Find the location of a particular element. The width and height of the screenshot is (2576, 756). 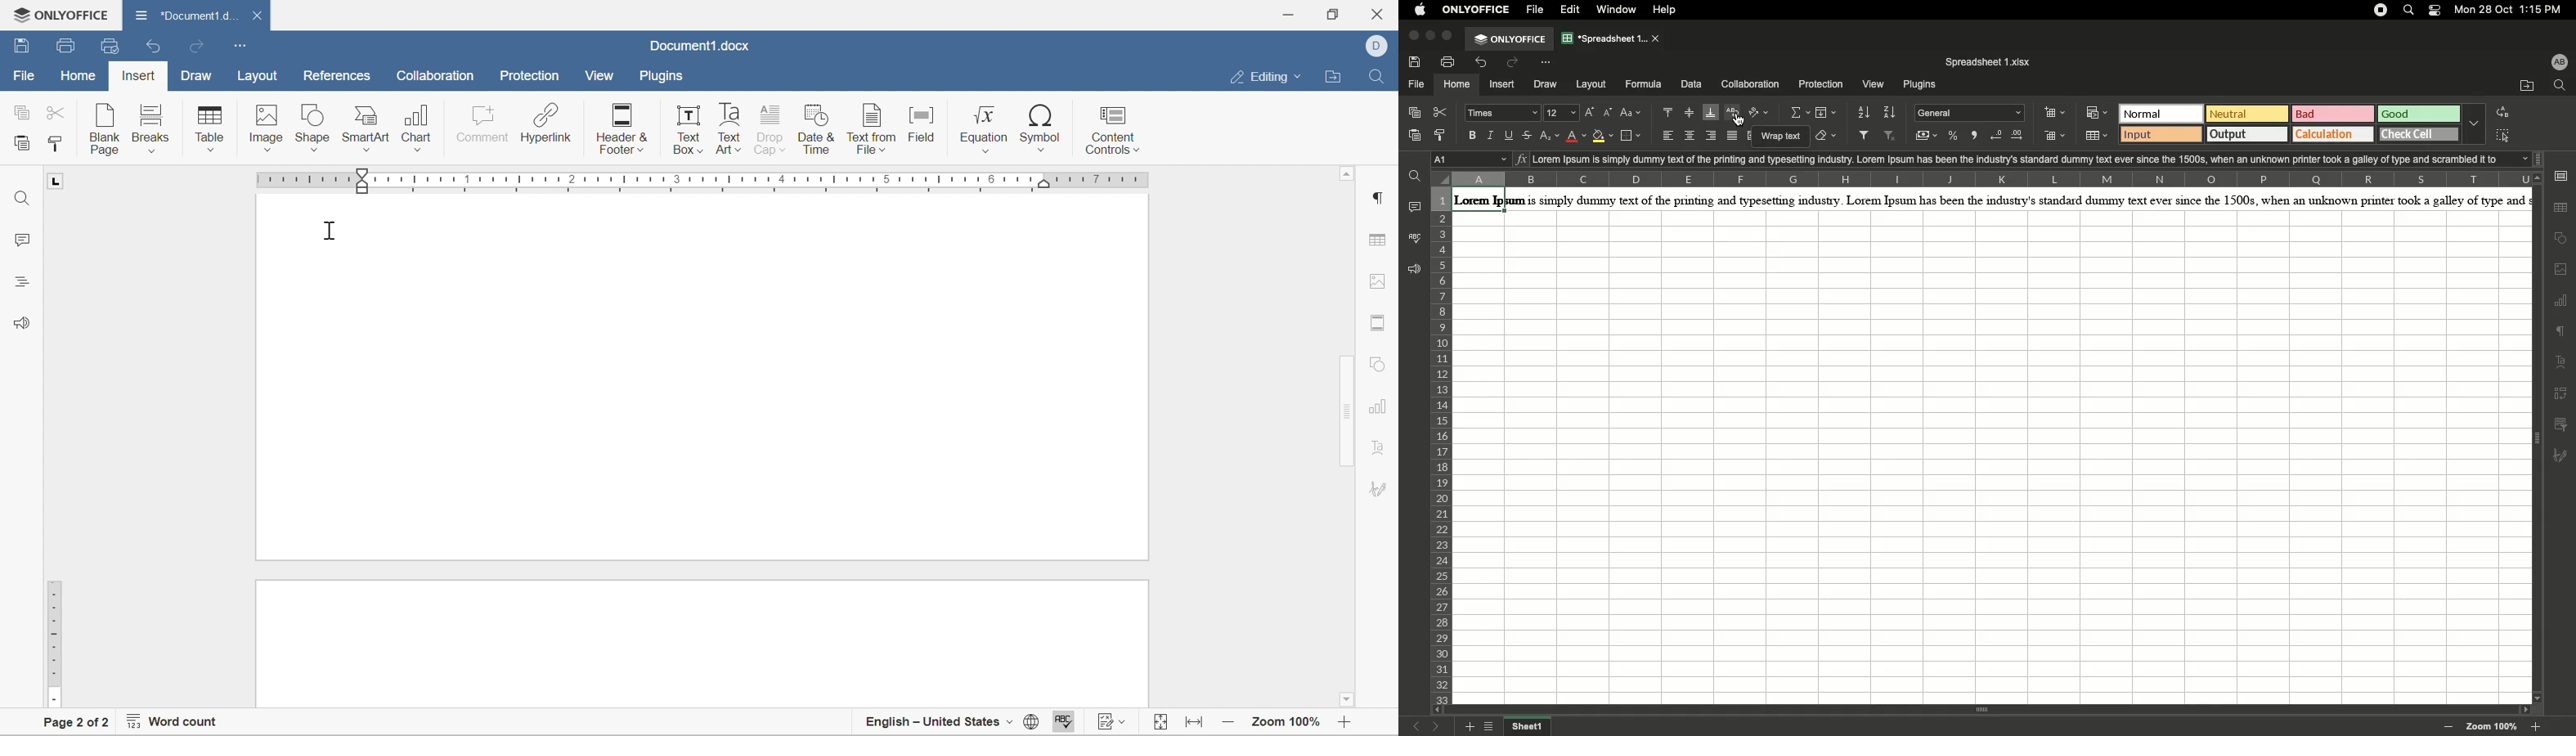

Subscript/superscript is located at coordinates (1551, 137).